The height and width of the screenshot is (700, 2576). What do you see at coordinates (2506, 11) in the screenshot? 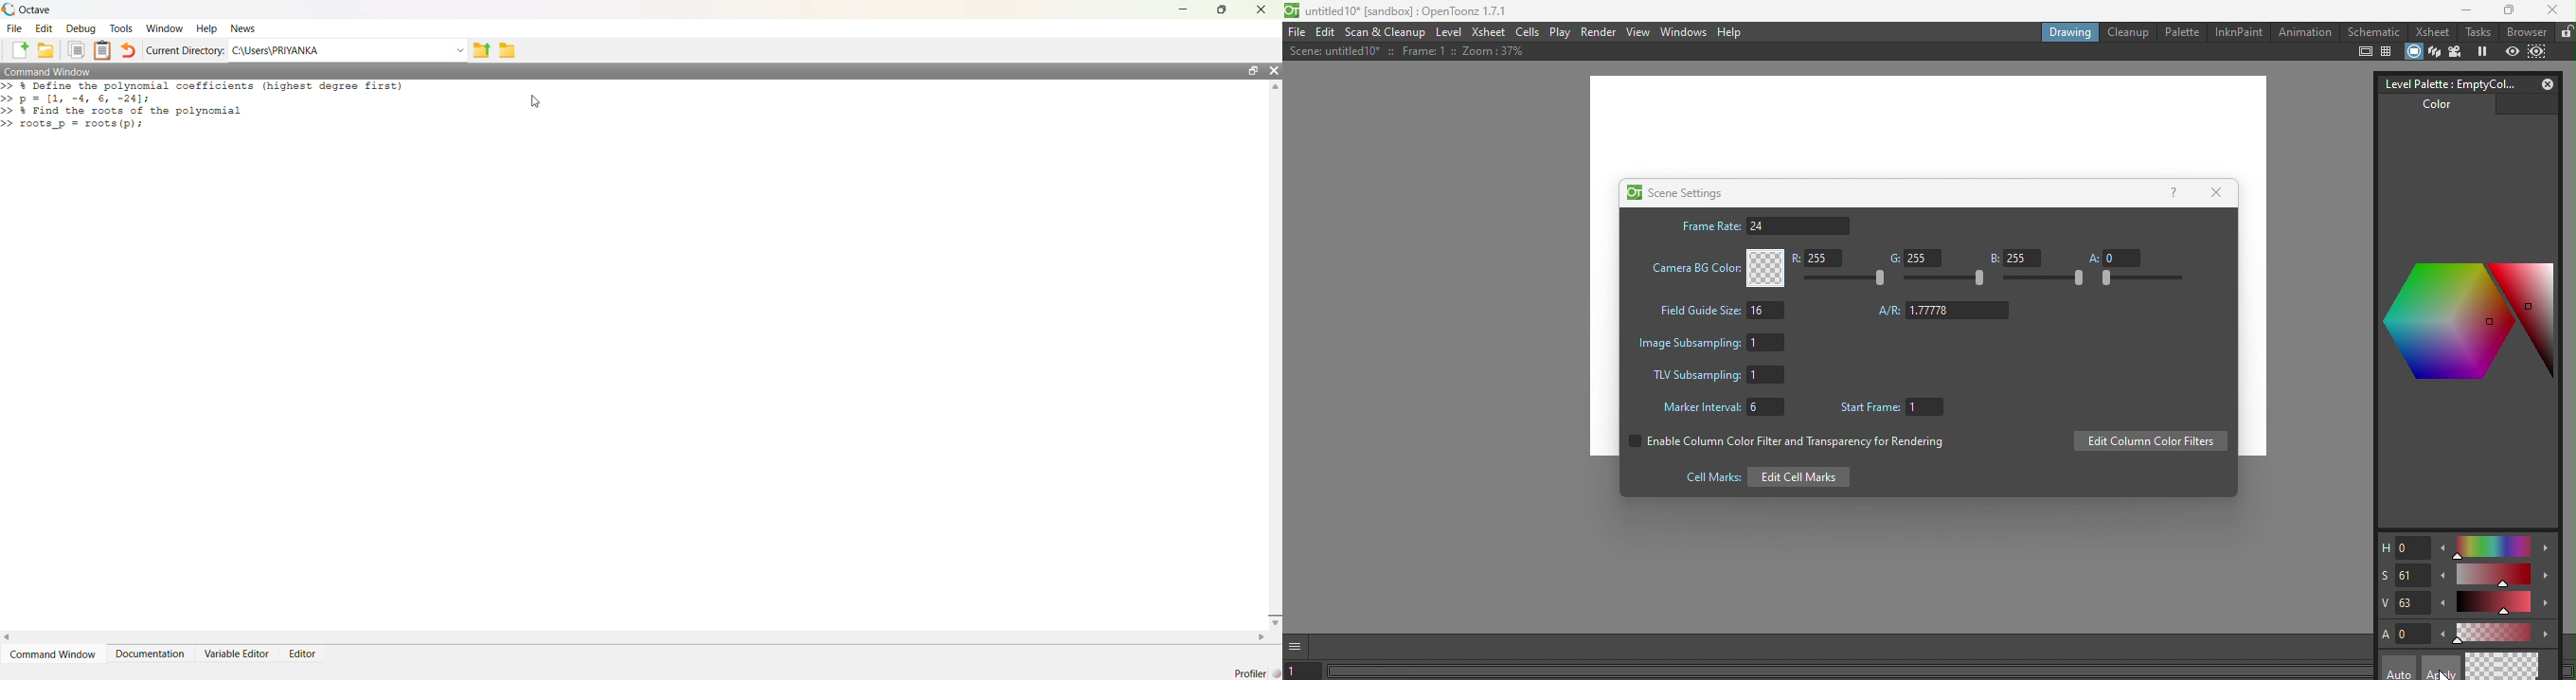
I see `Maximize` at bounding box center [2506, 11].